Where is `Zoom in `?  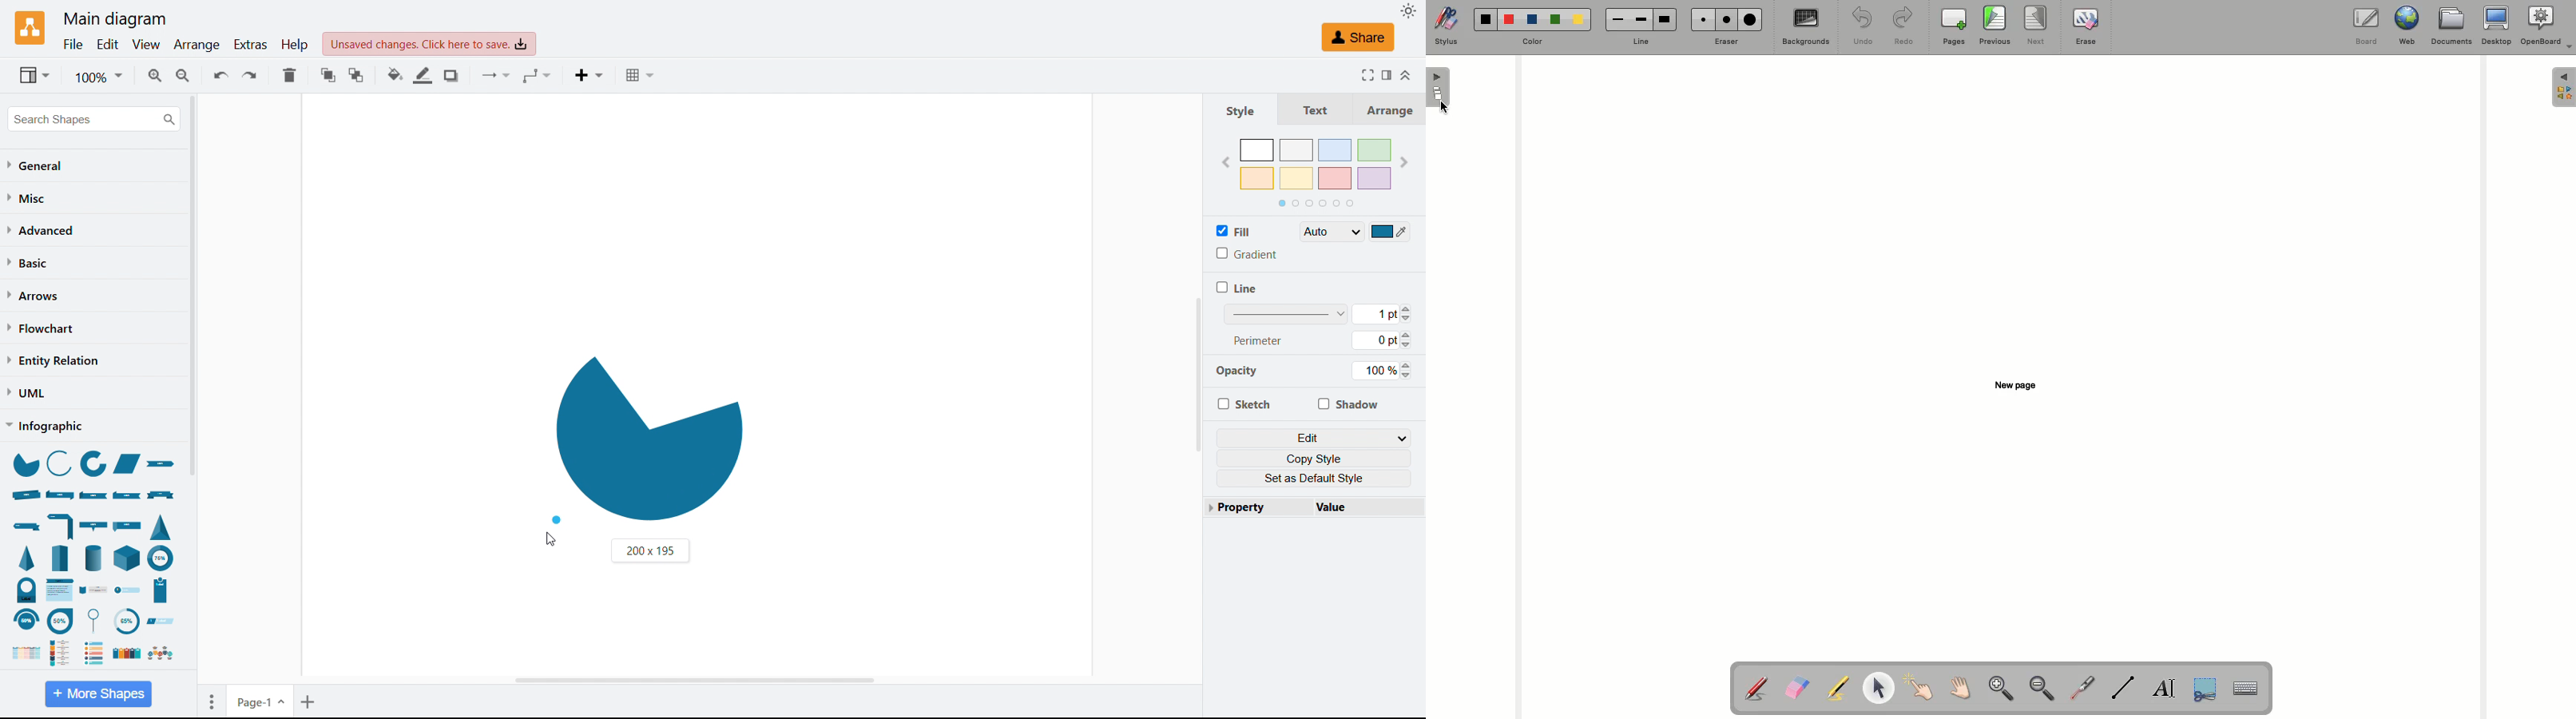 Zoom in  is located at coordinates (154, 75).